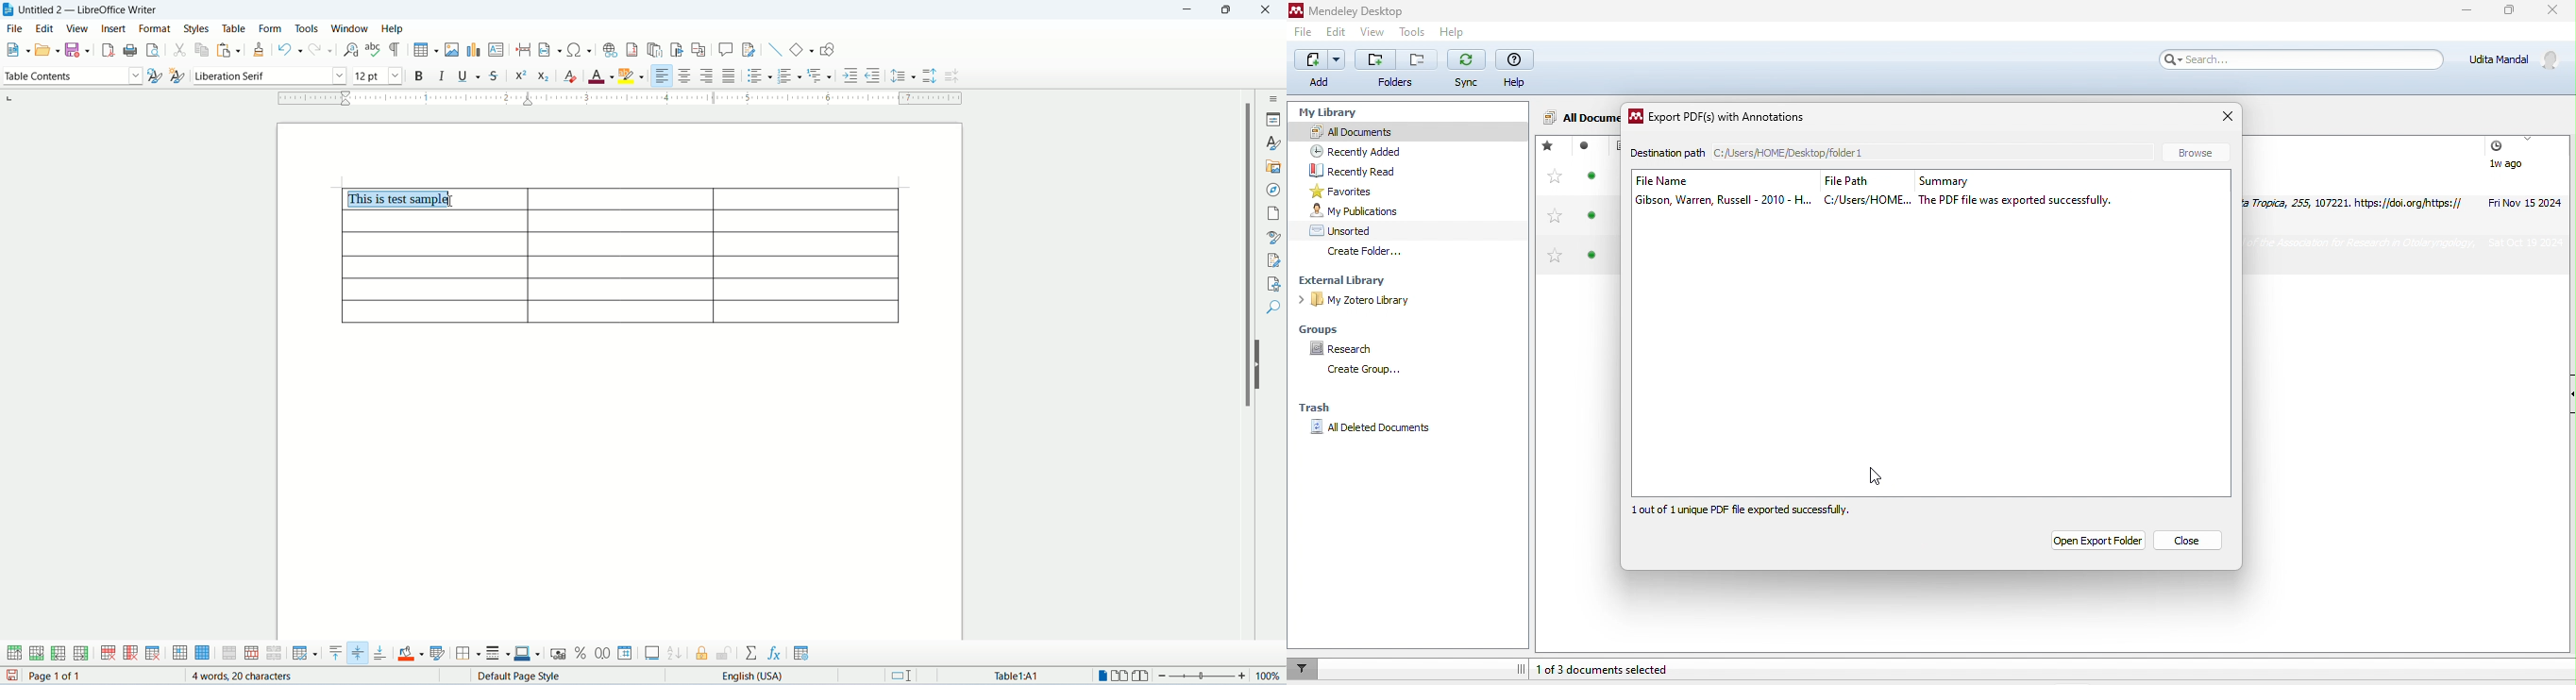  I want to click on align bottom, so click(380, 653).